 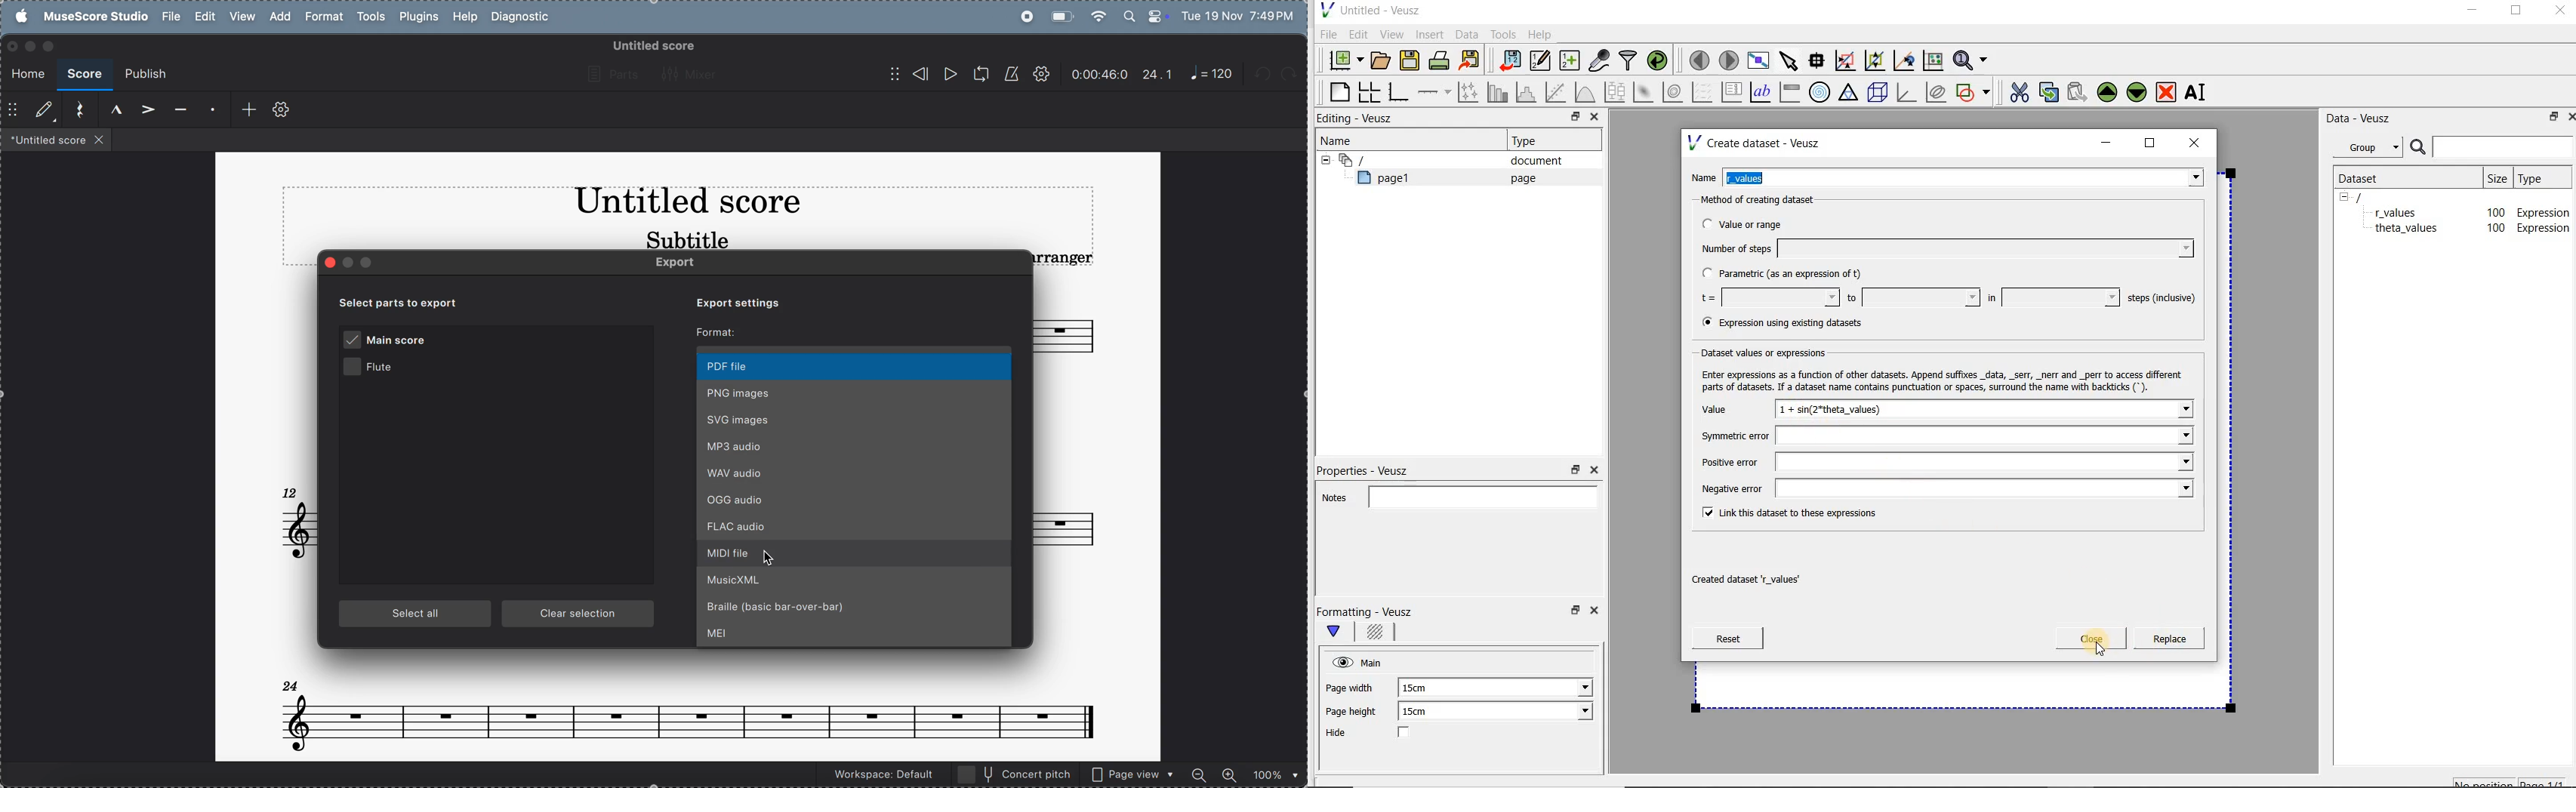 What do you see at coordinates (12, 47) in the screenshot?
I see `closing` at bounding box center [12, 47].